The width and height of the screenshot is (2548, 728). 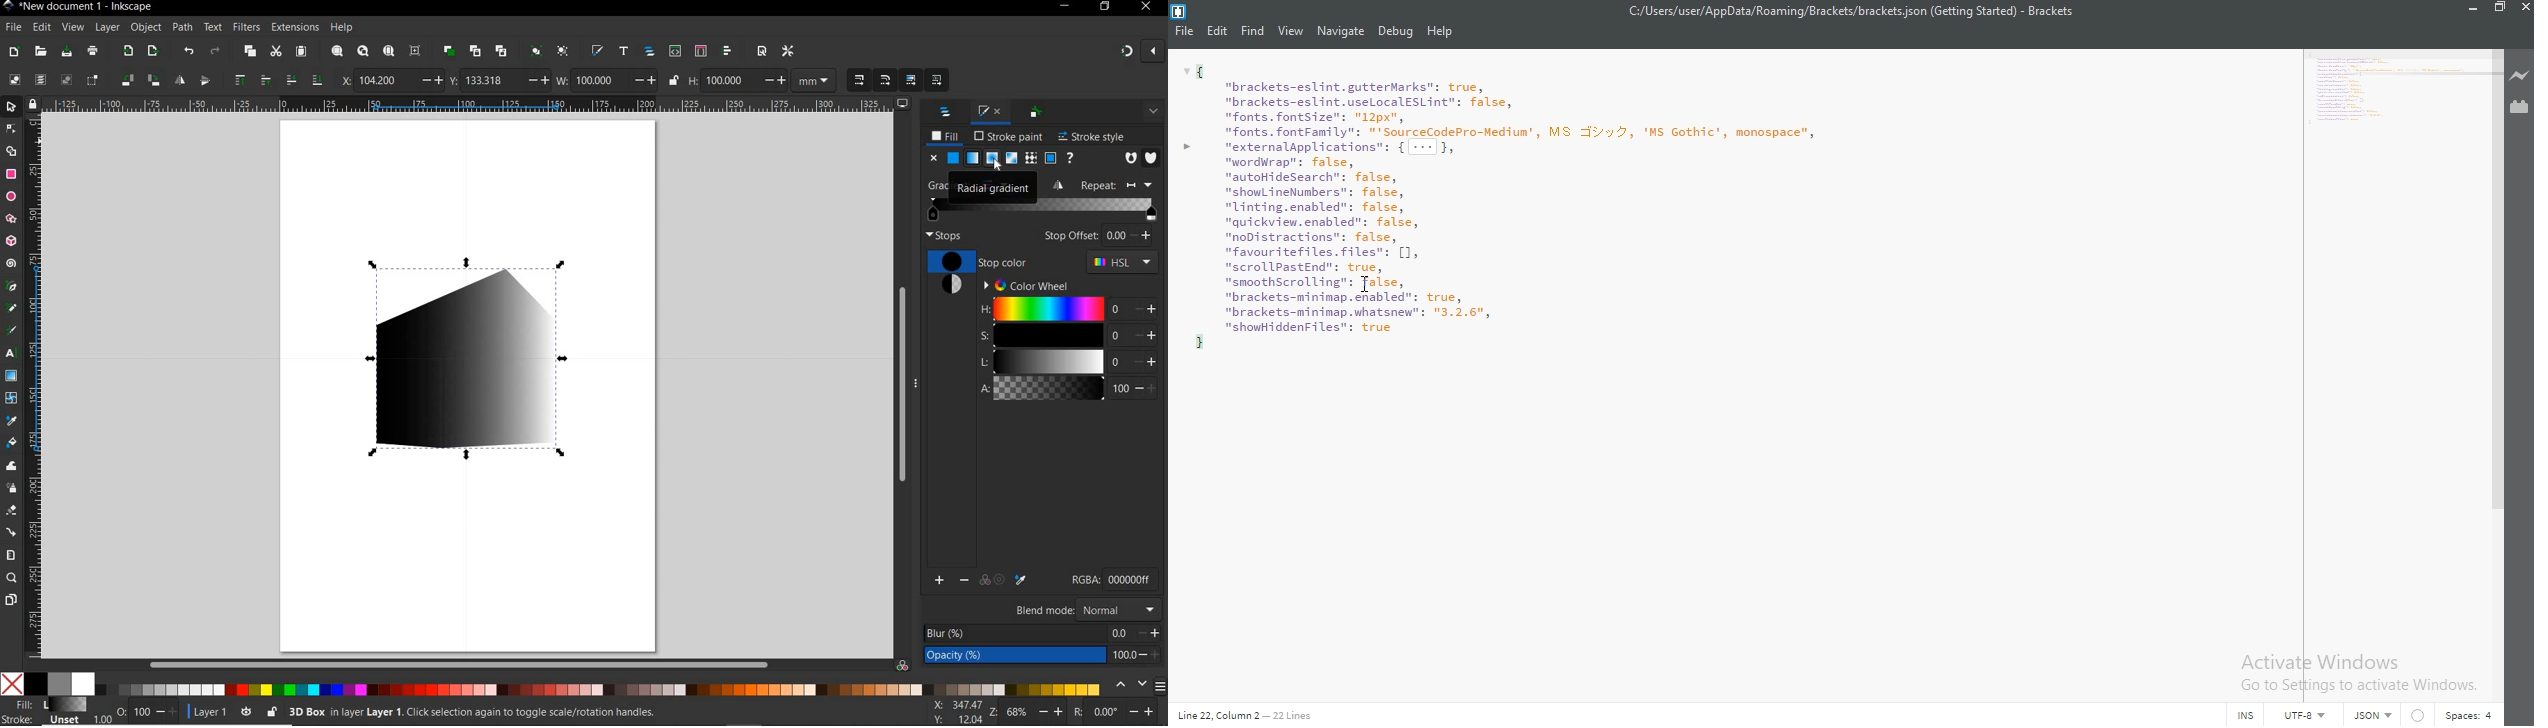 What do you see at coordinates (1018, 711) in the screenshot?
I see `68` at bounding box center [1018, 711].